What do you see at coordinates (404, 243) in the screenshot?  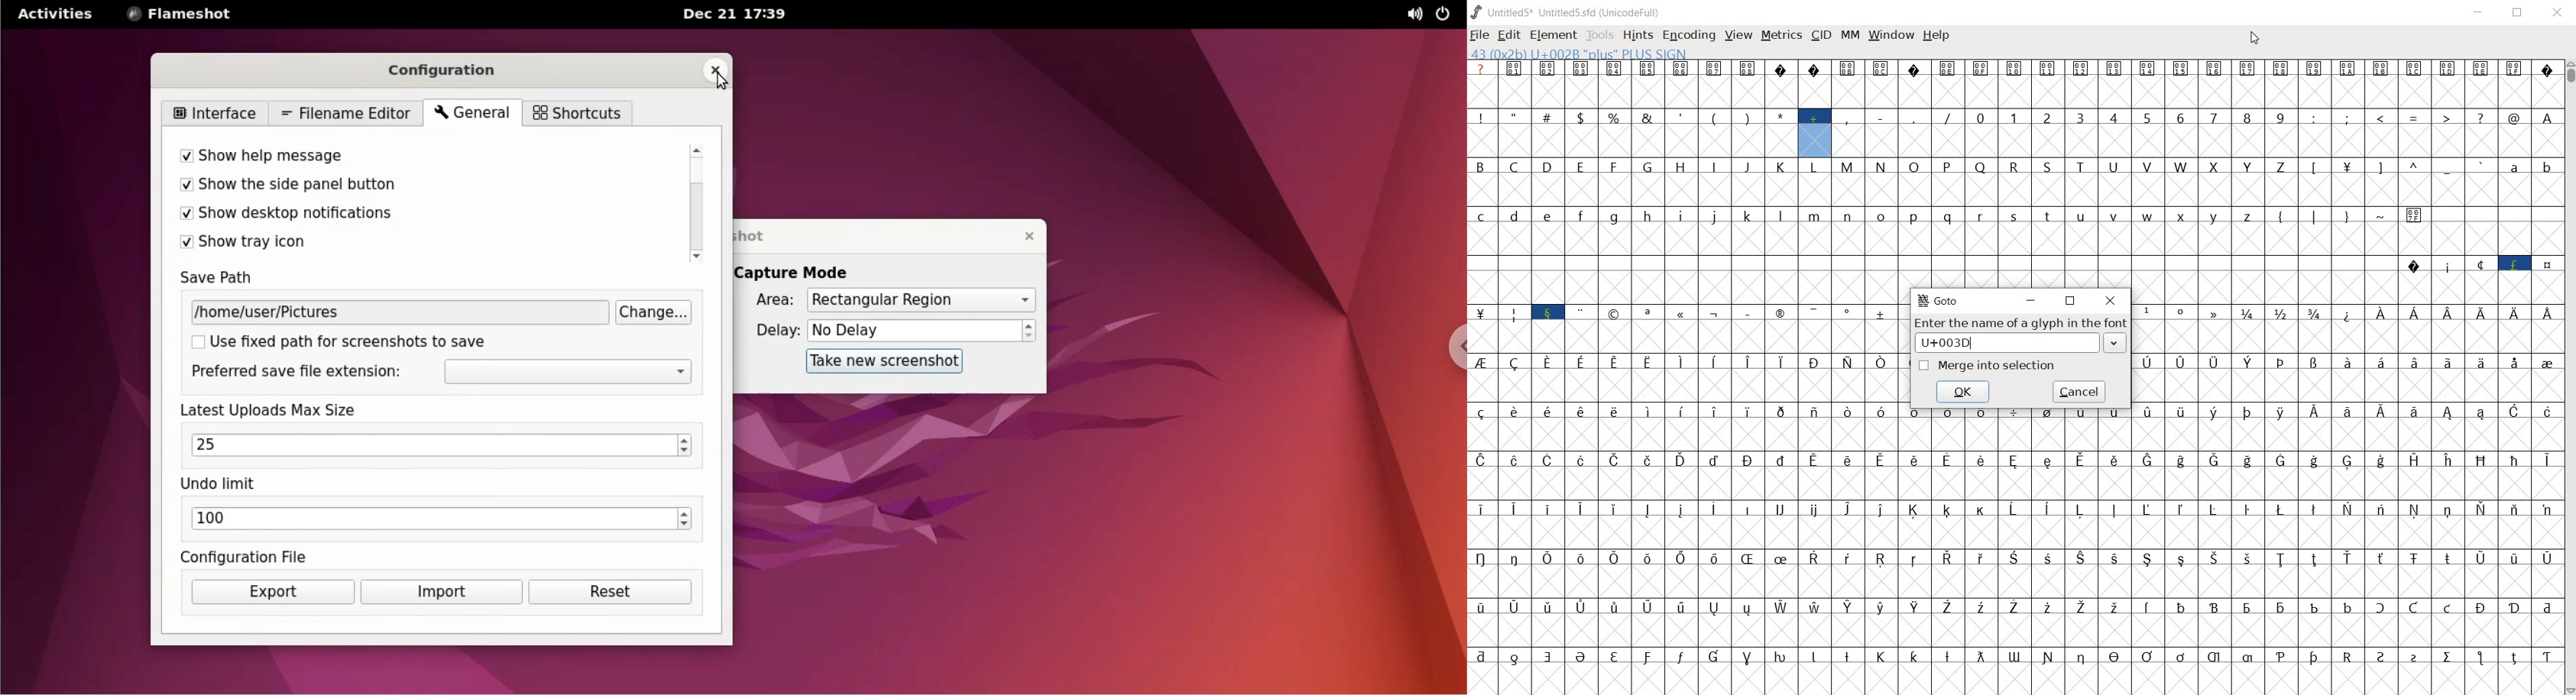 I see `show tray icons checkbox` at bounding box center [404, 243].